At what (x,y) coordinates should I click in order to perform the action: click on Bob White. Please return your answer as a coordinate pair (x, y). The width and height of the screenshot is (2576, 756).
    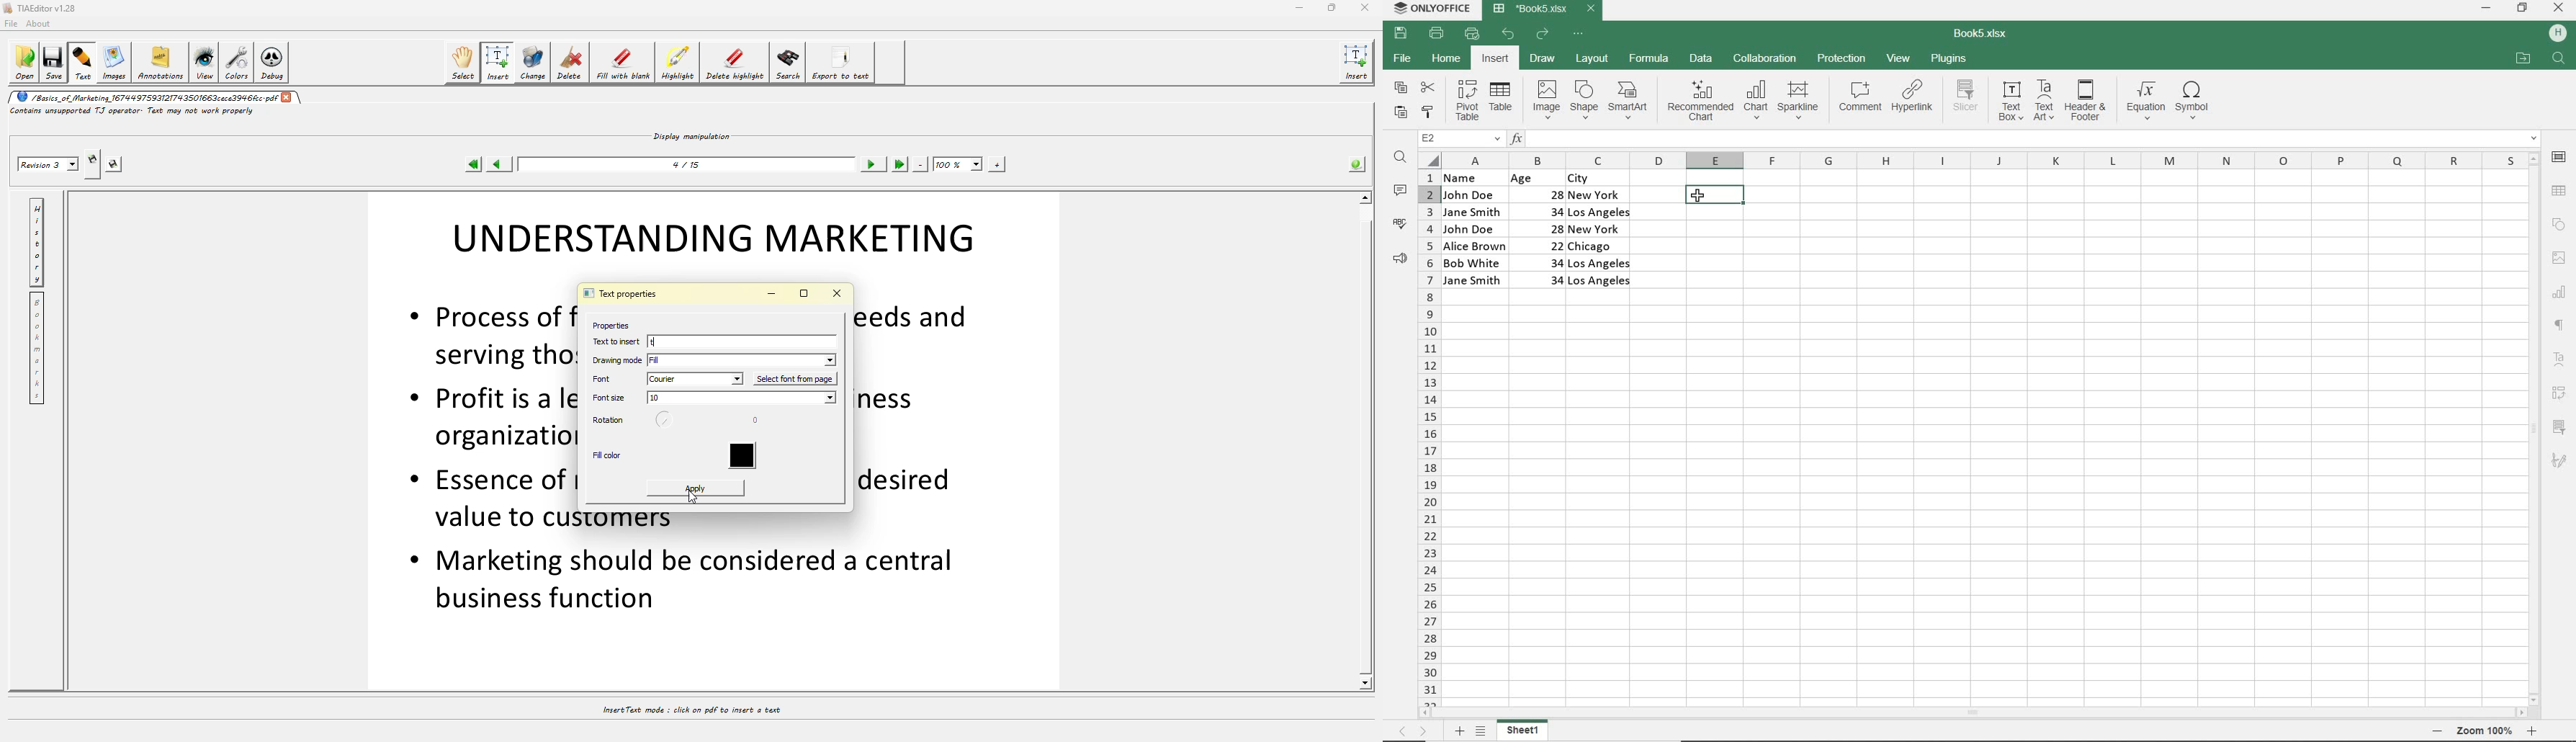
    Looking at the image, I should click on (1474, 262).